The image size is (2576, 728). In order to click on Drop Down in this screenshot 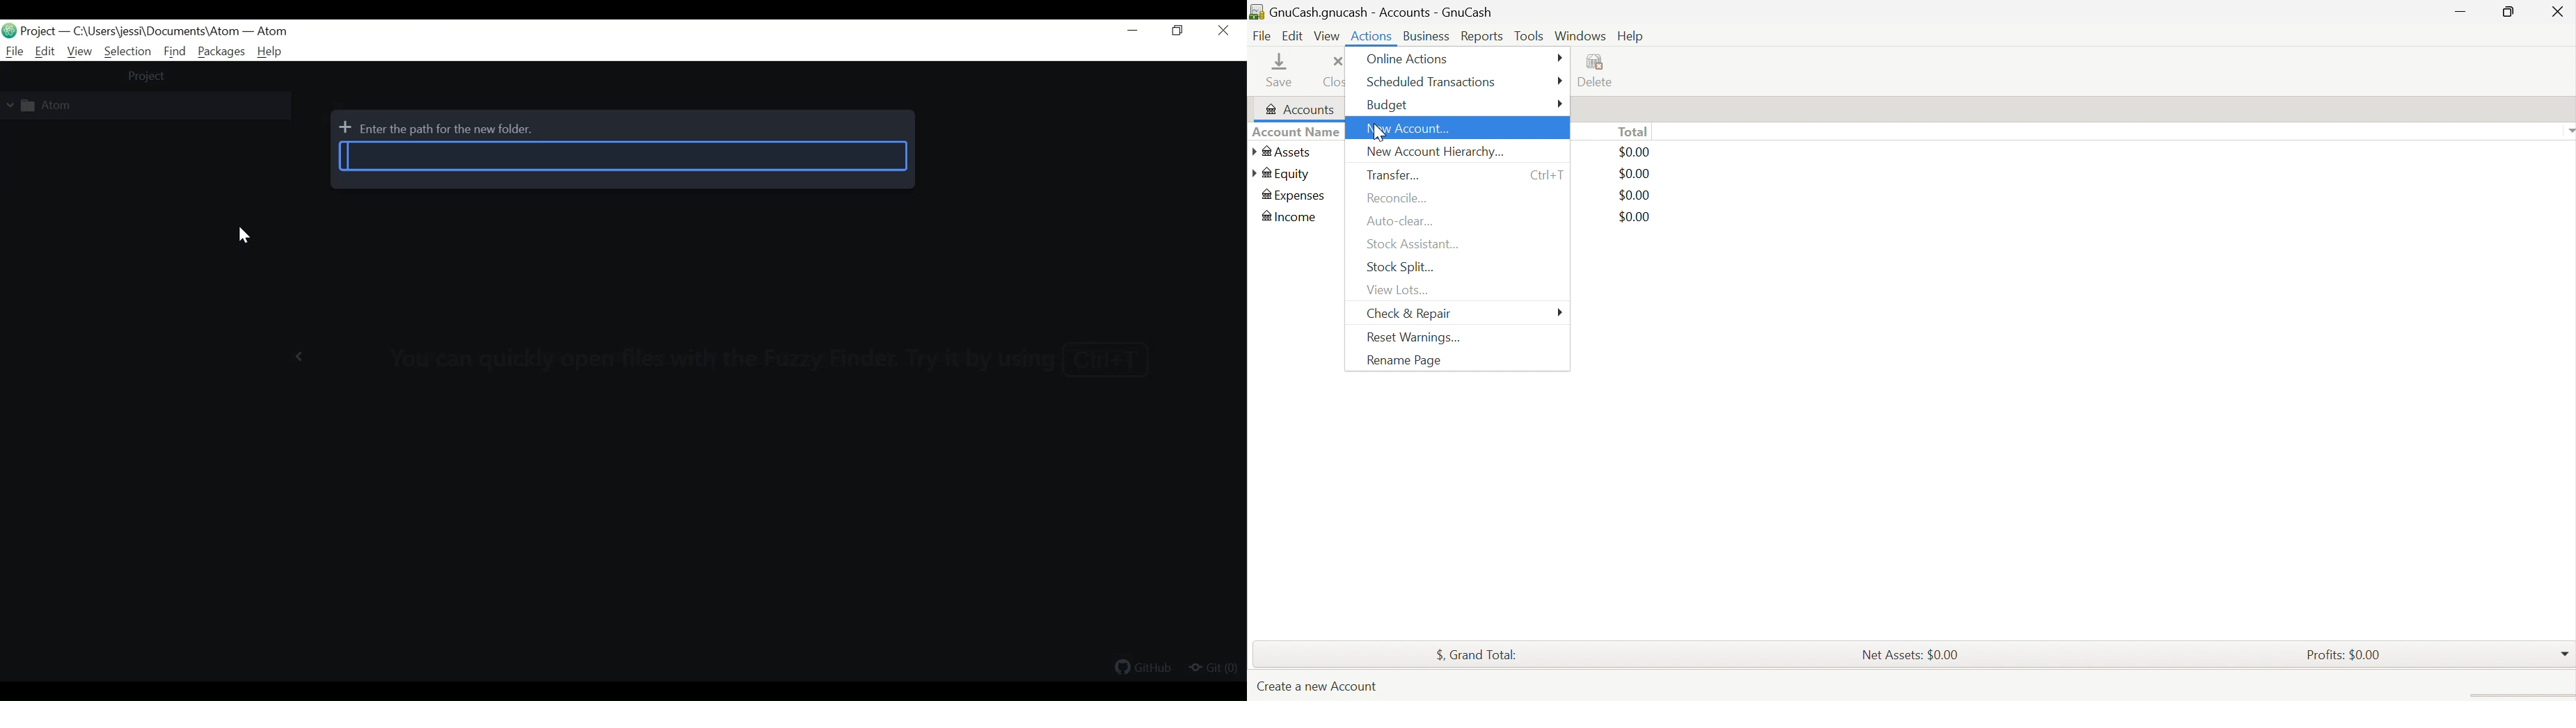, I will do `click(2568, 130)`.